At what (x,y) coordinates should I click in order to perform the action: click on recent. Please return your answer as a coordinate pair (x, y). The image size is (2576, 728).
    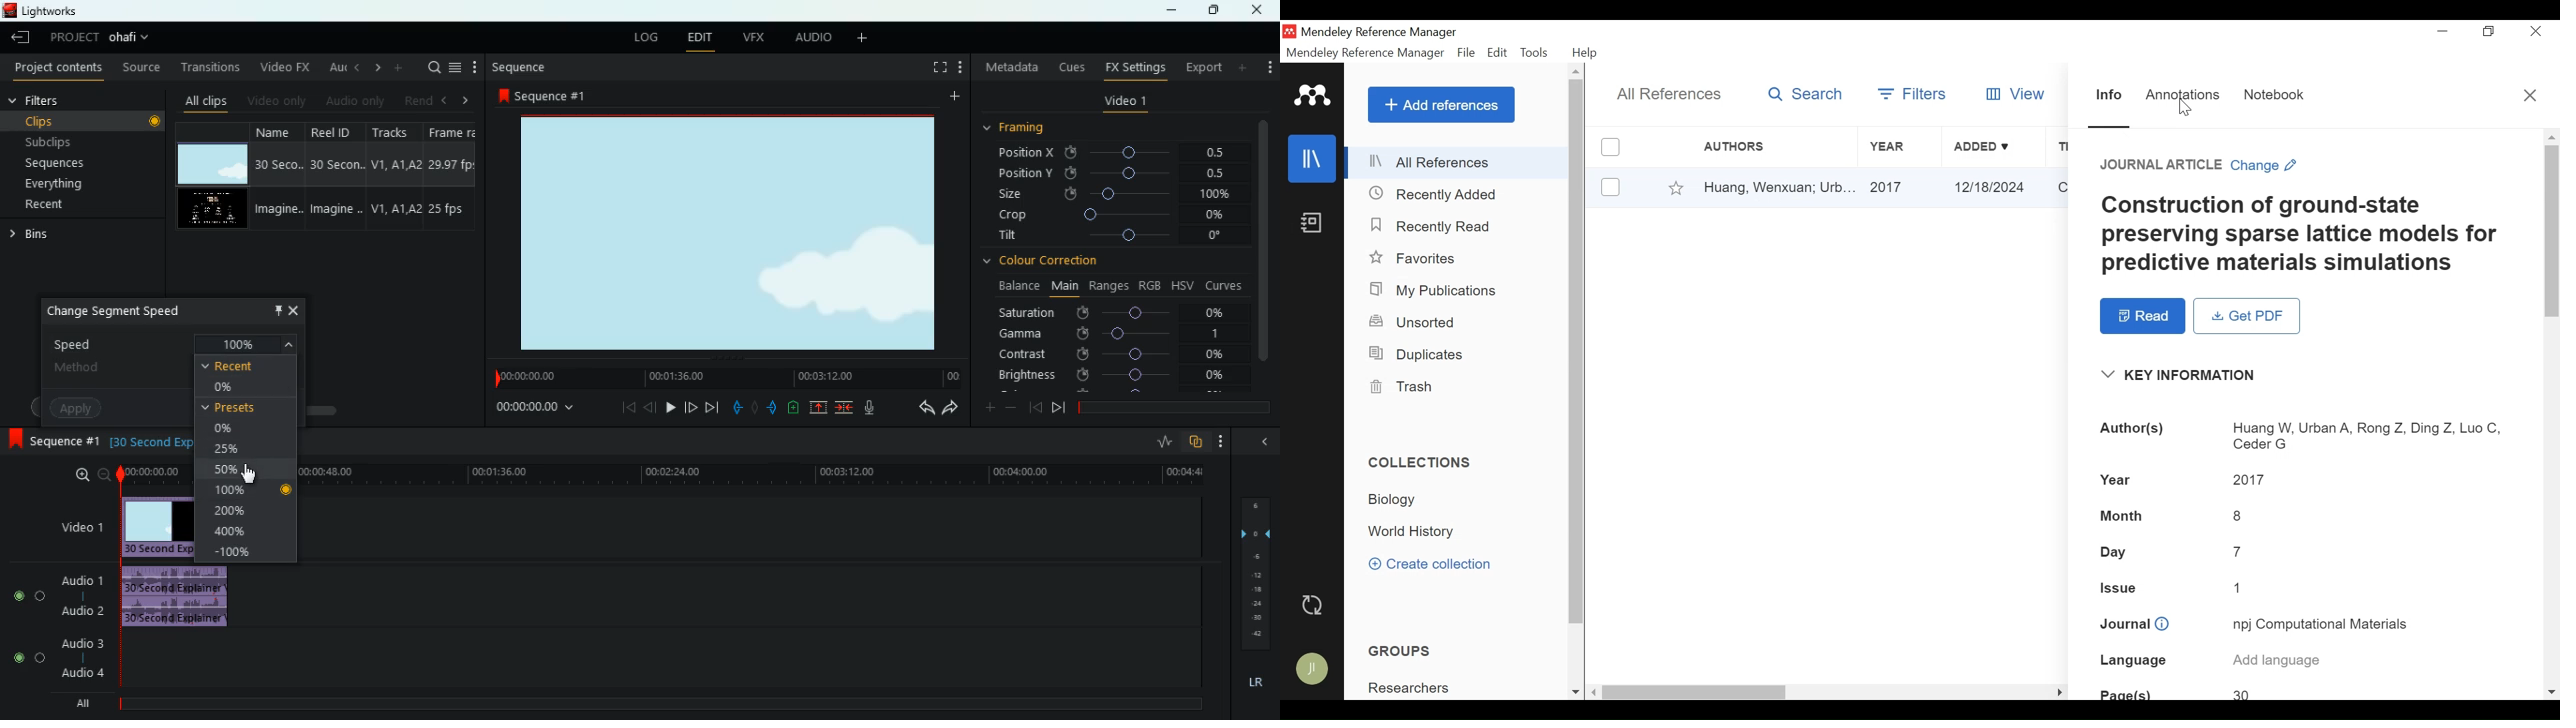
    Looking at the image, I should click on (66, 206).